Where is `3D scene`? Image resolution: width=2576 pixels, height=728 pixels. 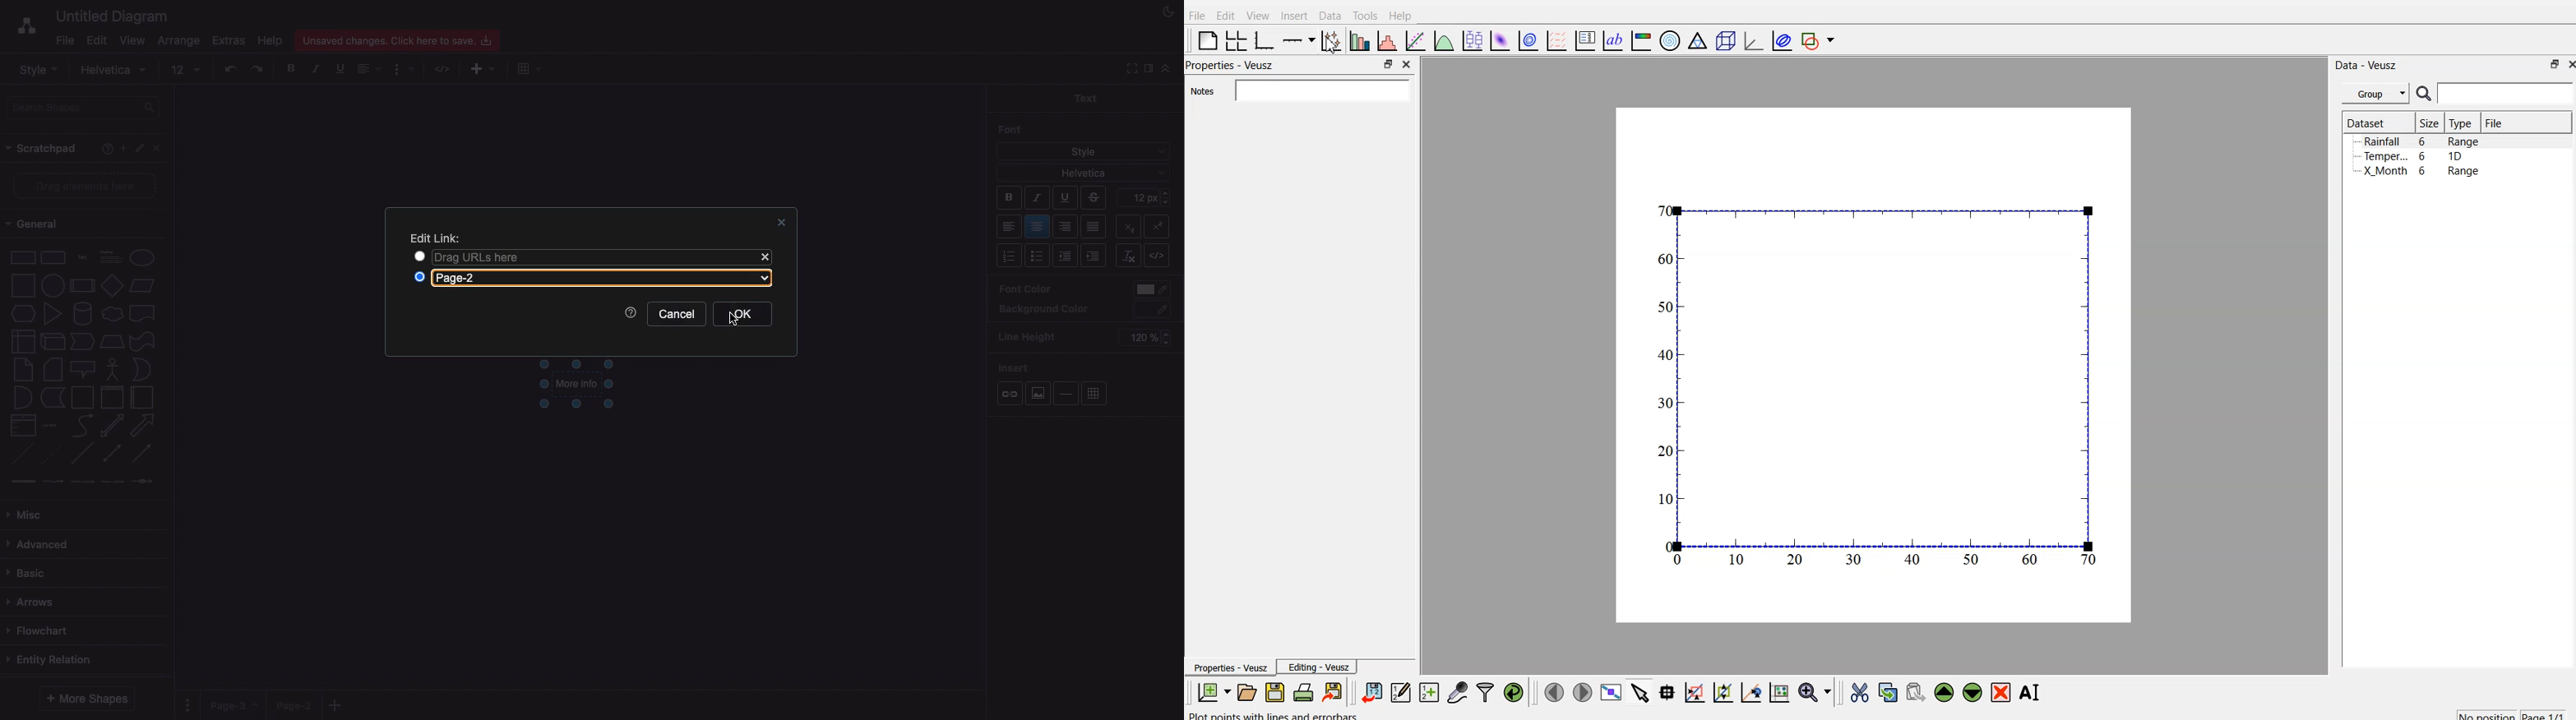
3D scene is located at coordinates (1722, 40).